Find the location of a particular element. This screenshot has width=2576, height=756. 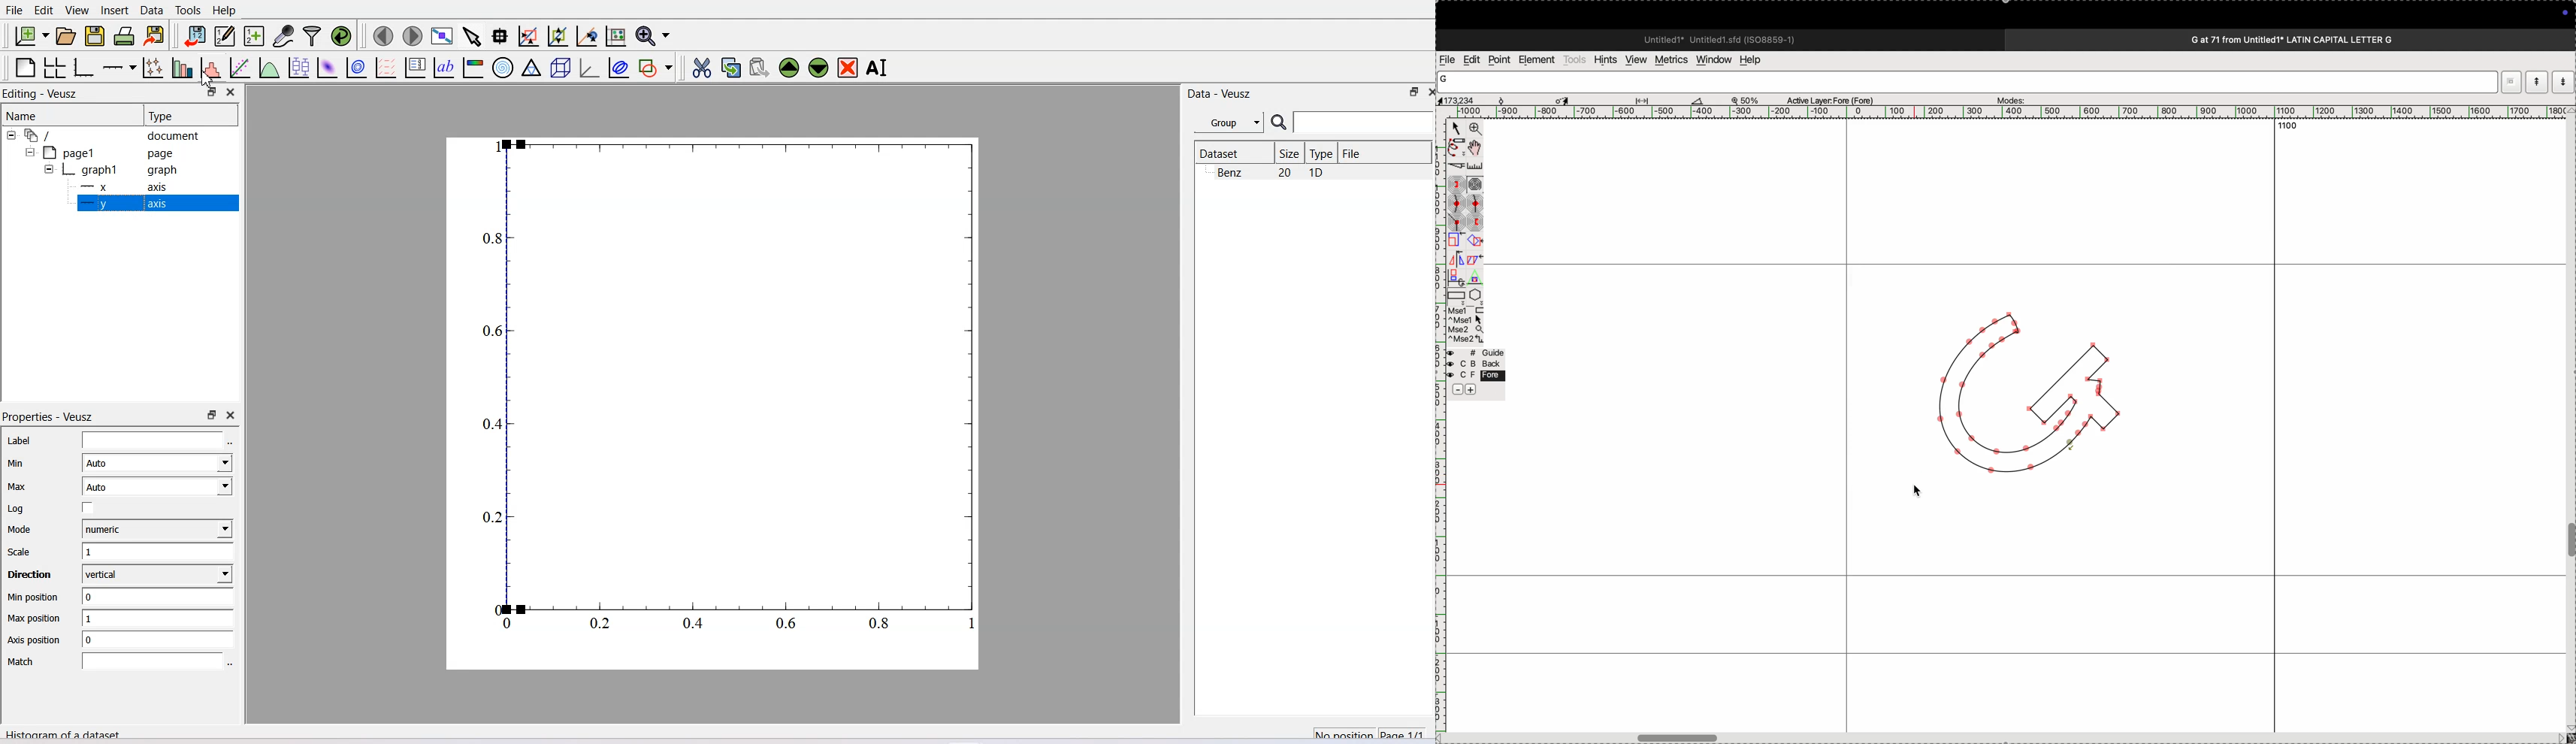

left mouse button + Ctrl is located at coordinates (1466, 320).